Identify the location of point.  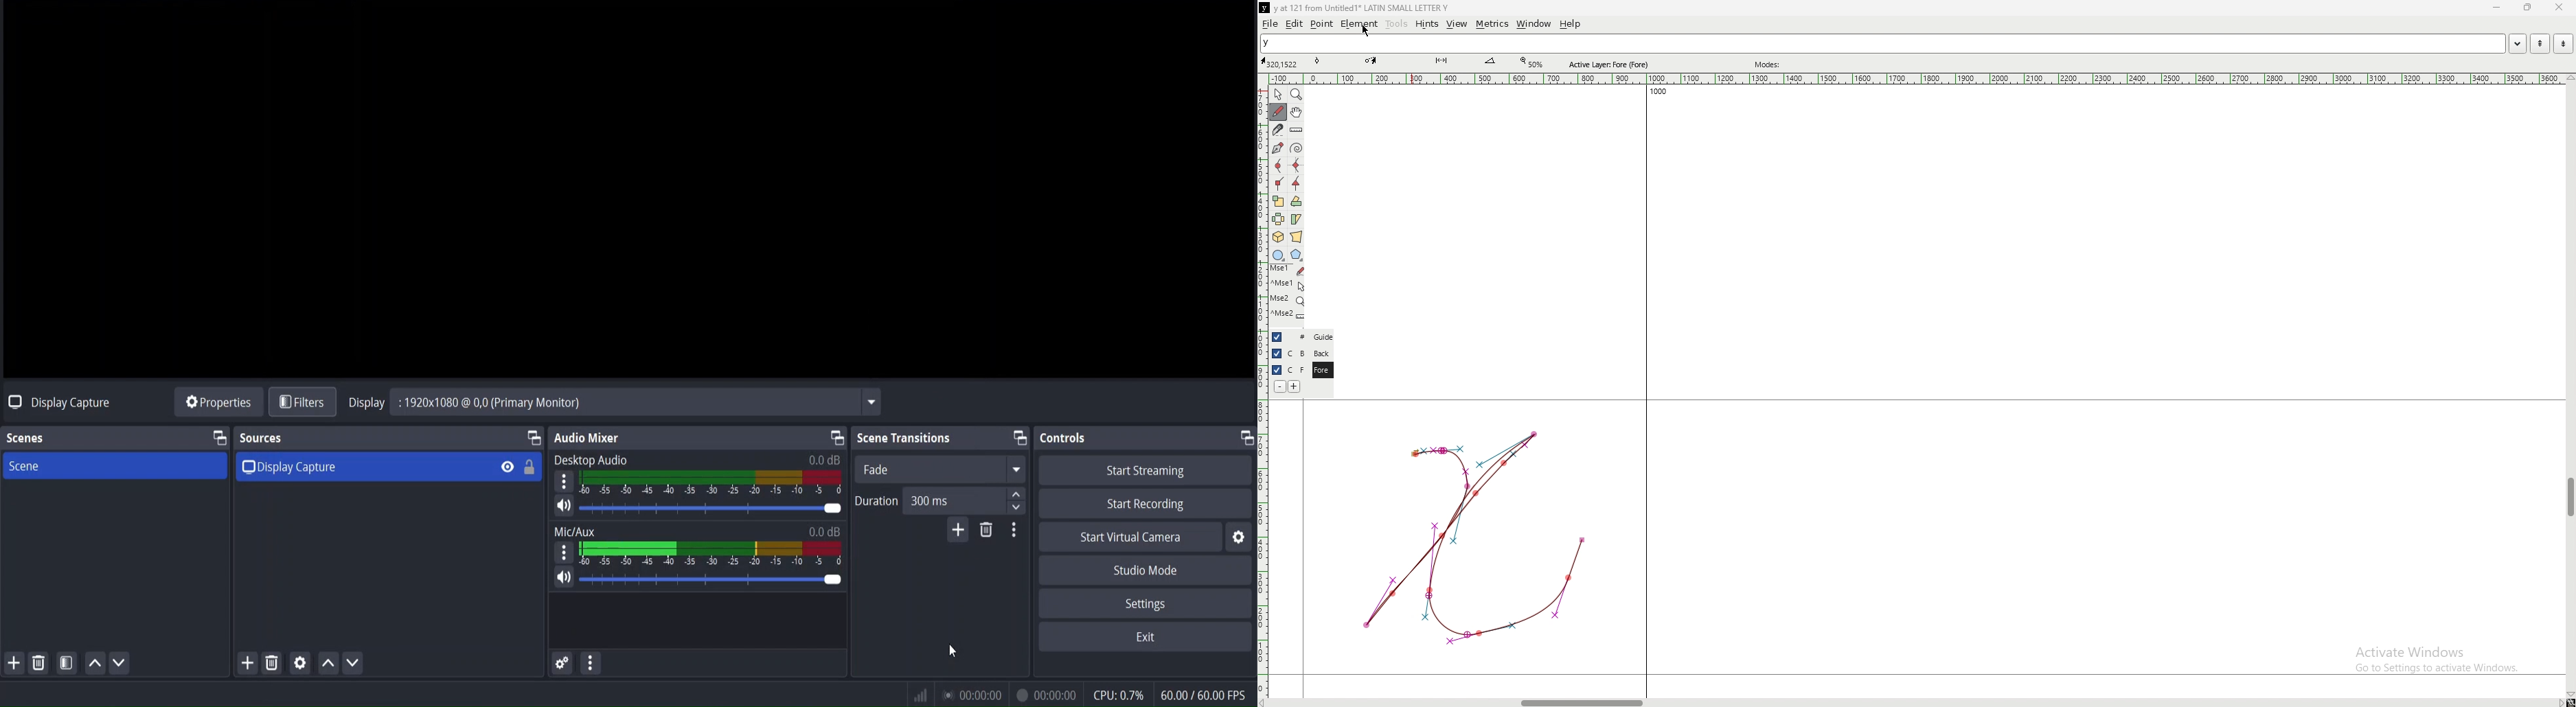
(1322, 23).